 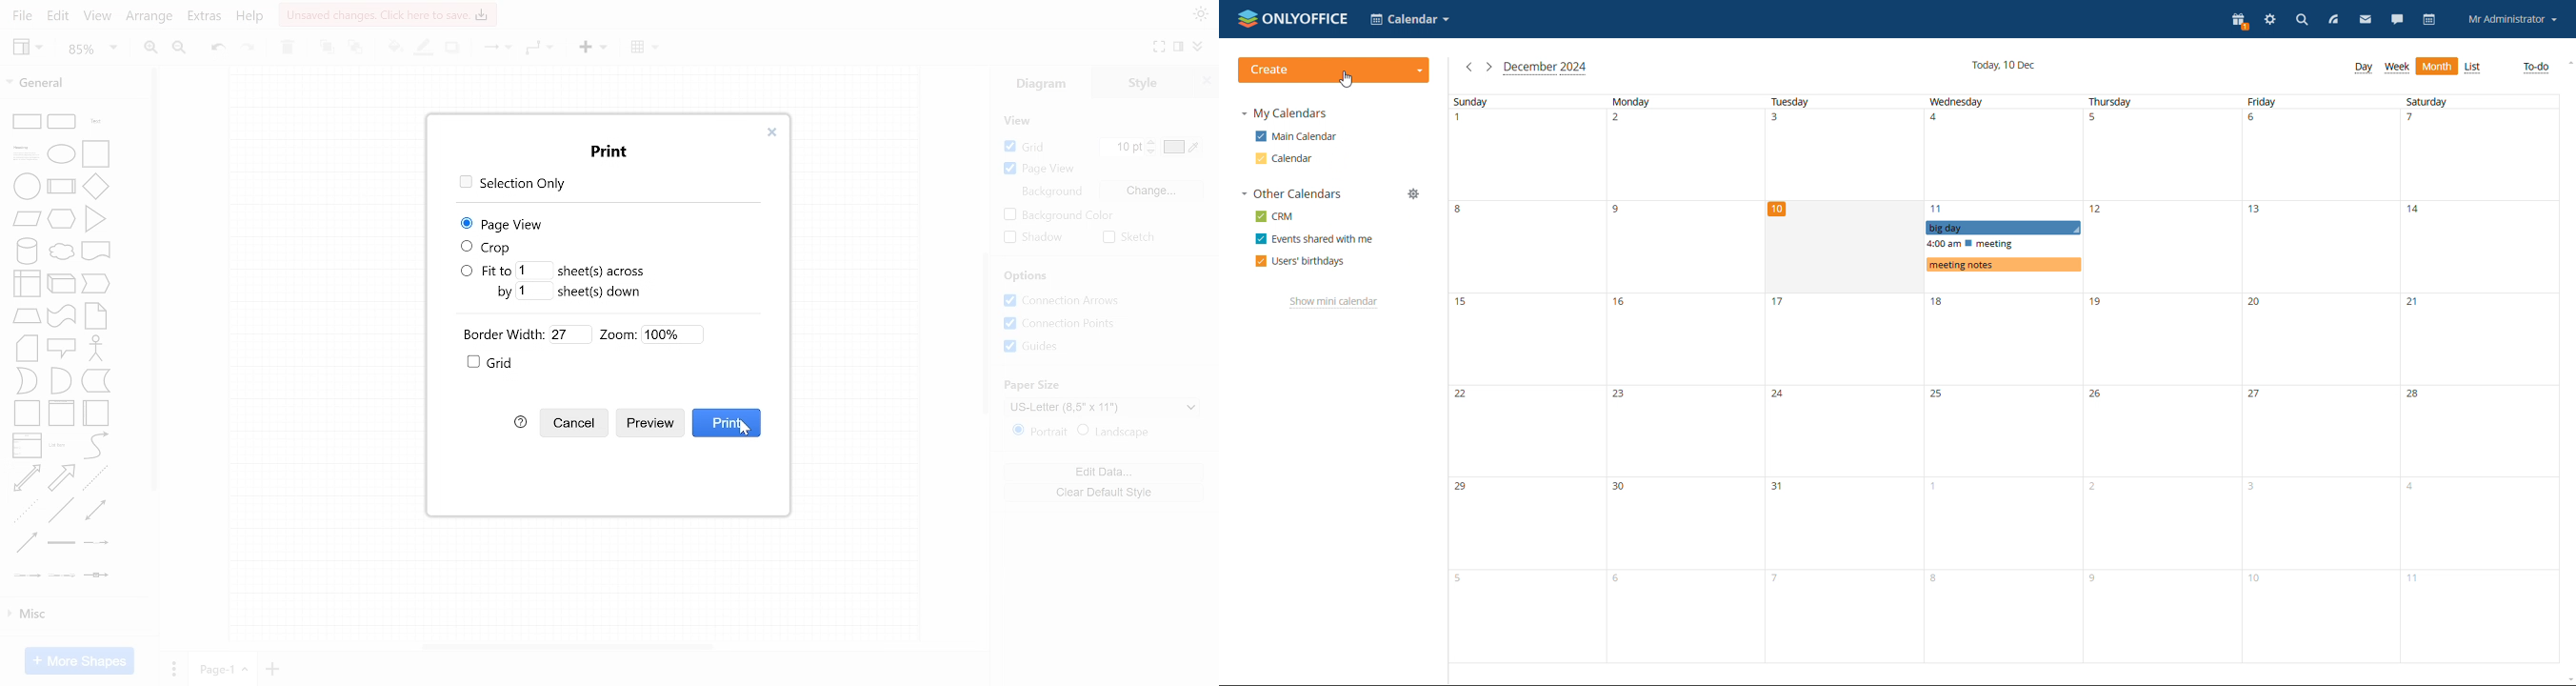 What do you see at coordinates (672, 334) in the screenshot?
I see `Input zoom factor` at bounding box center [672, 334].